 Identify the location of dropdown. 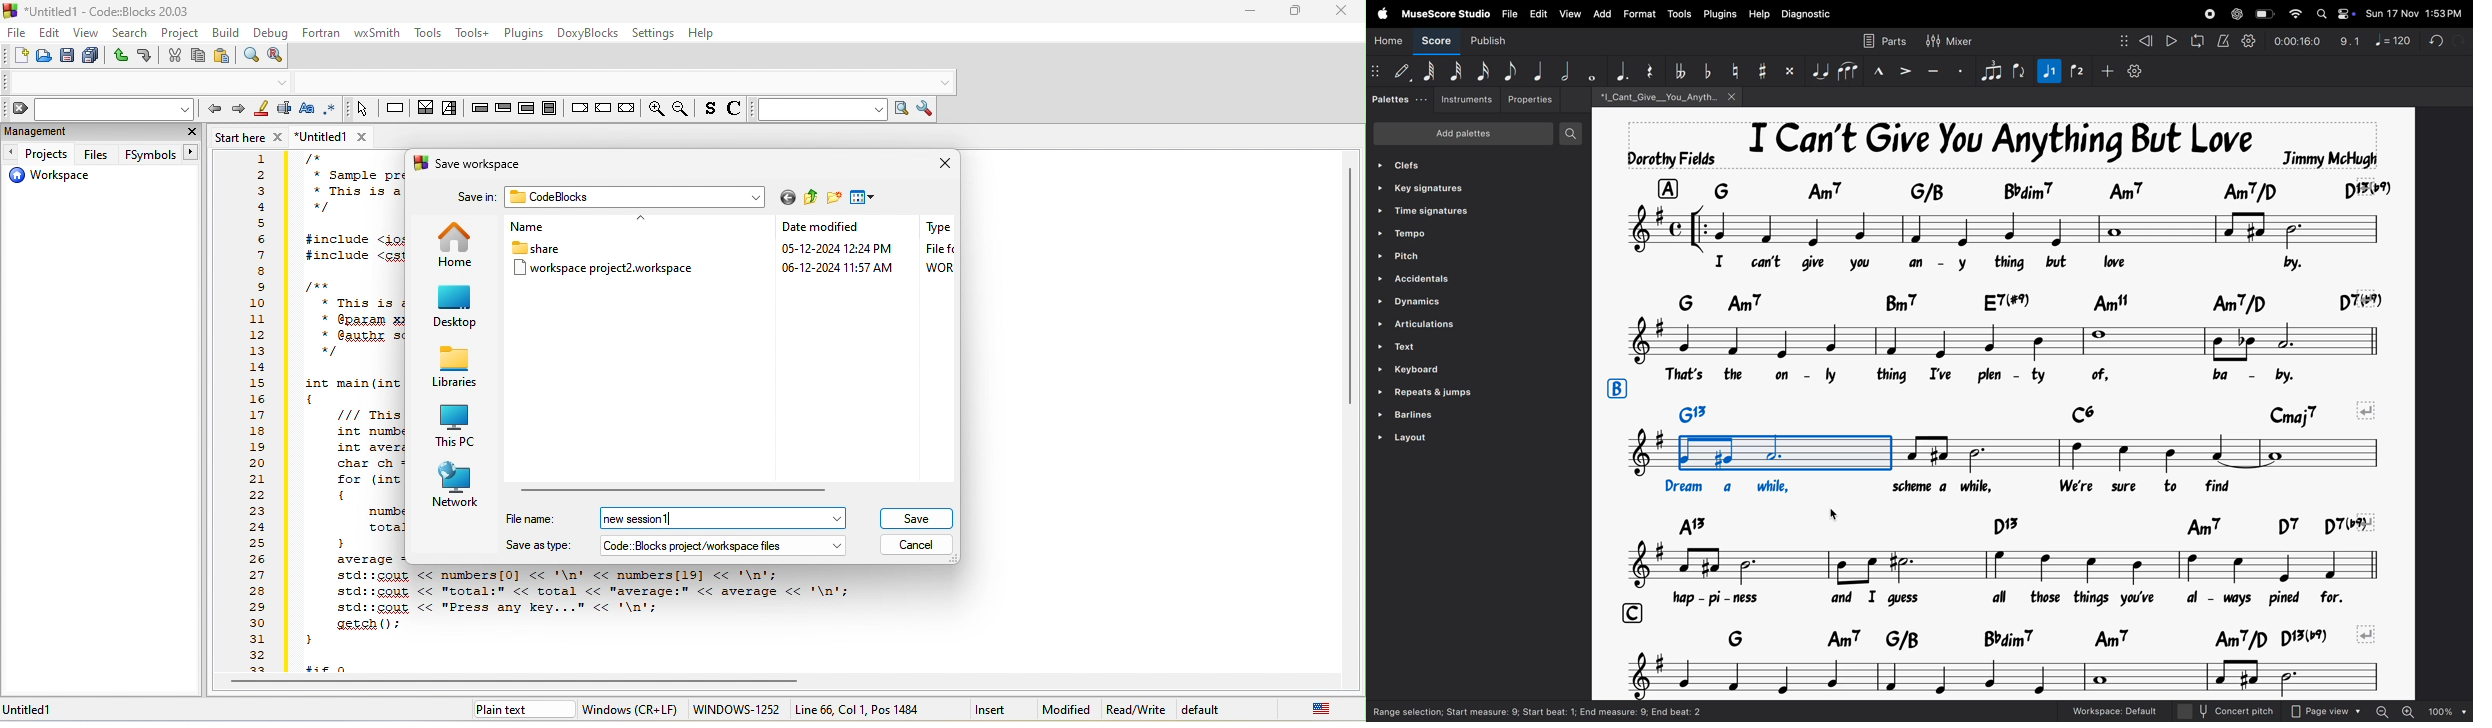
(945, 83).